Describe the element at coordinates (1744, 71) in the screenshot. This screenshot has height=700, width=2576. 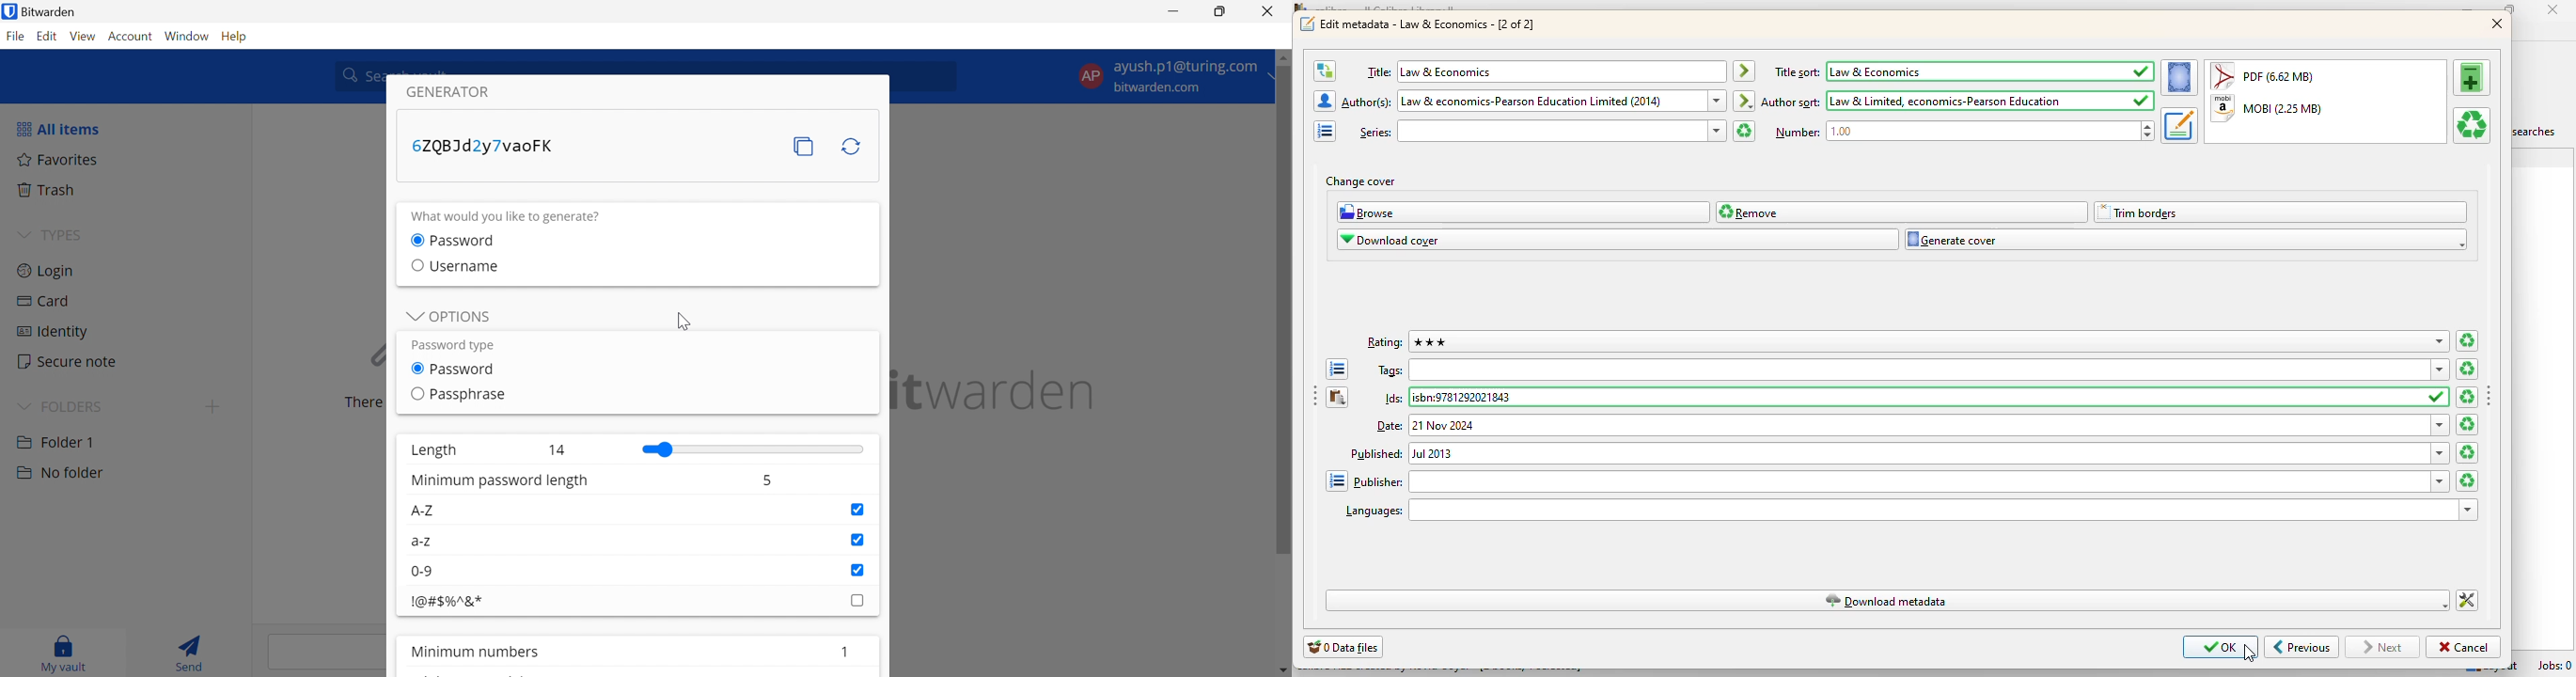
I see `immediately create the title sort entry based on the the current title entry` at that location.